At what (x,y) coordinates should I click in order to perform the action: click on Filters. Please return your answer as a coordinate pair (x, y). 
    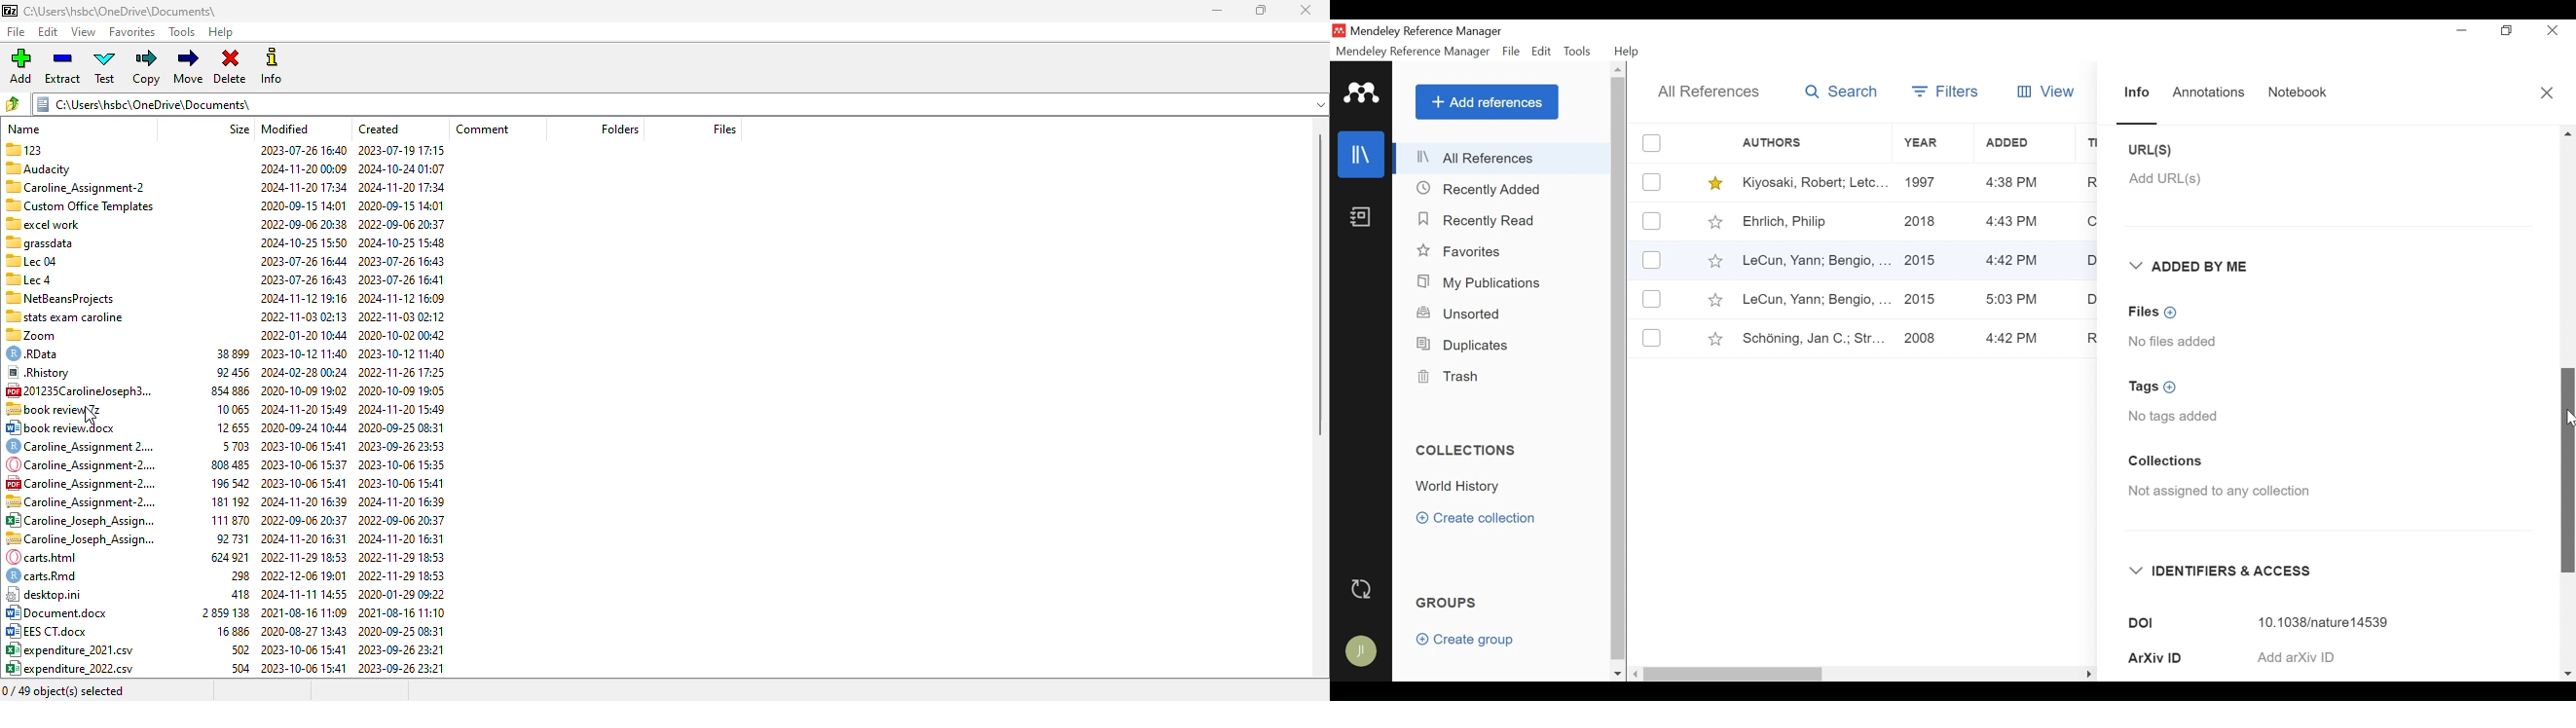
    Looking at the image, I should click on (1944, 91).